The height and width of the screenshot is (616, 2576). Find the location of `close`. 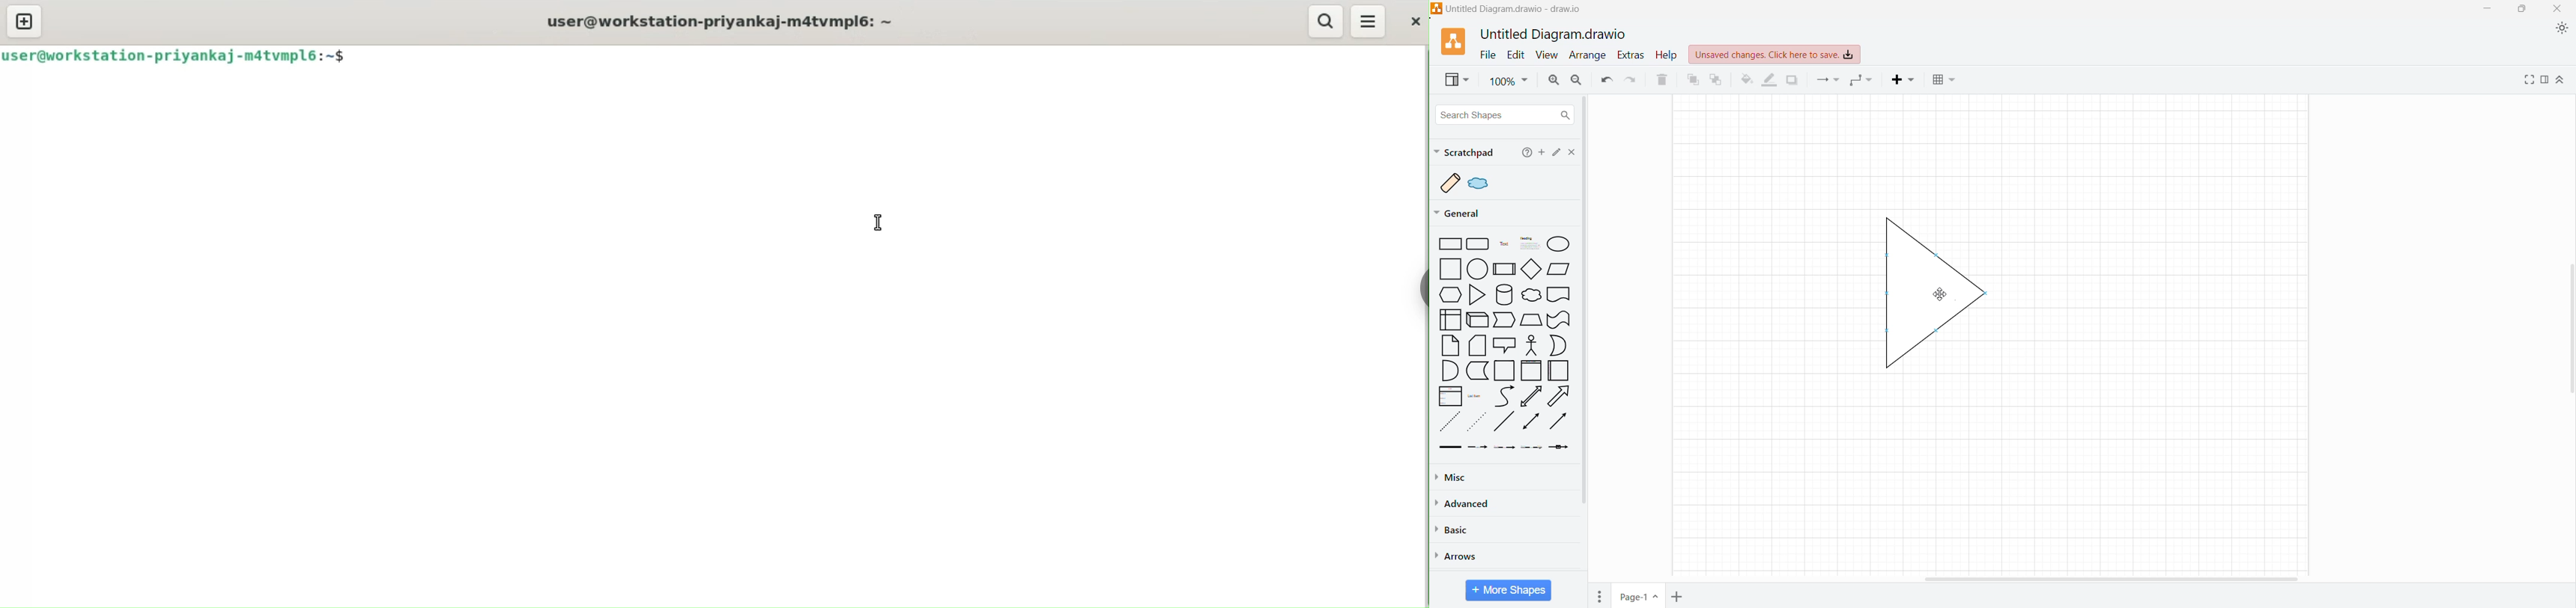

close is located at coordinates (1414, 22).